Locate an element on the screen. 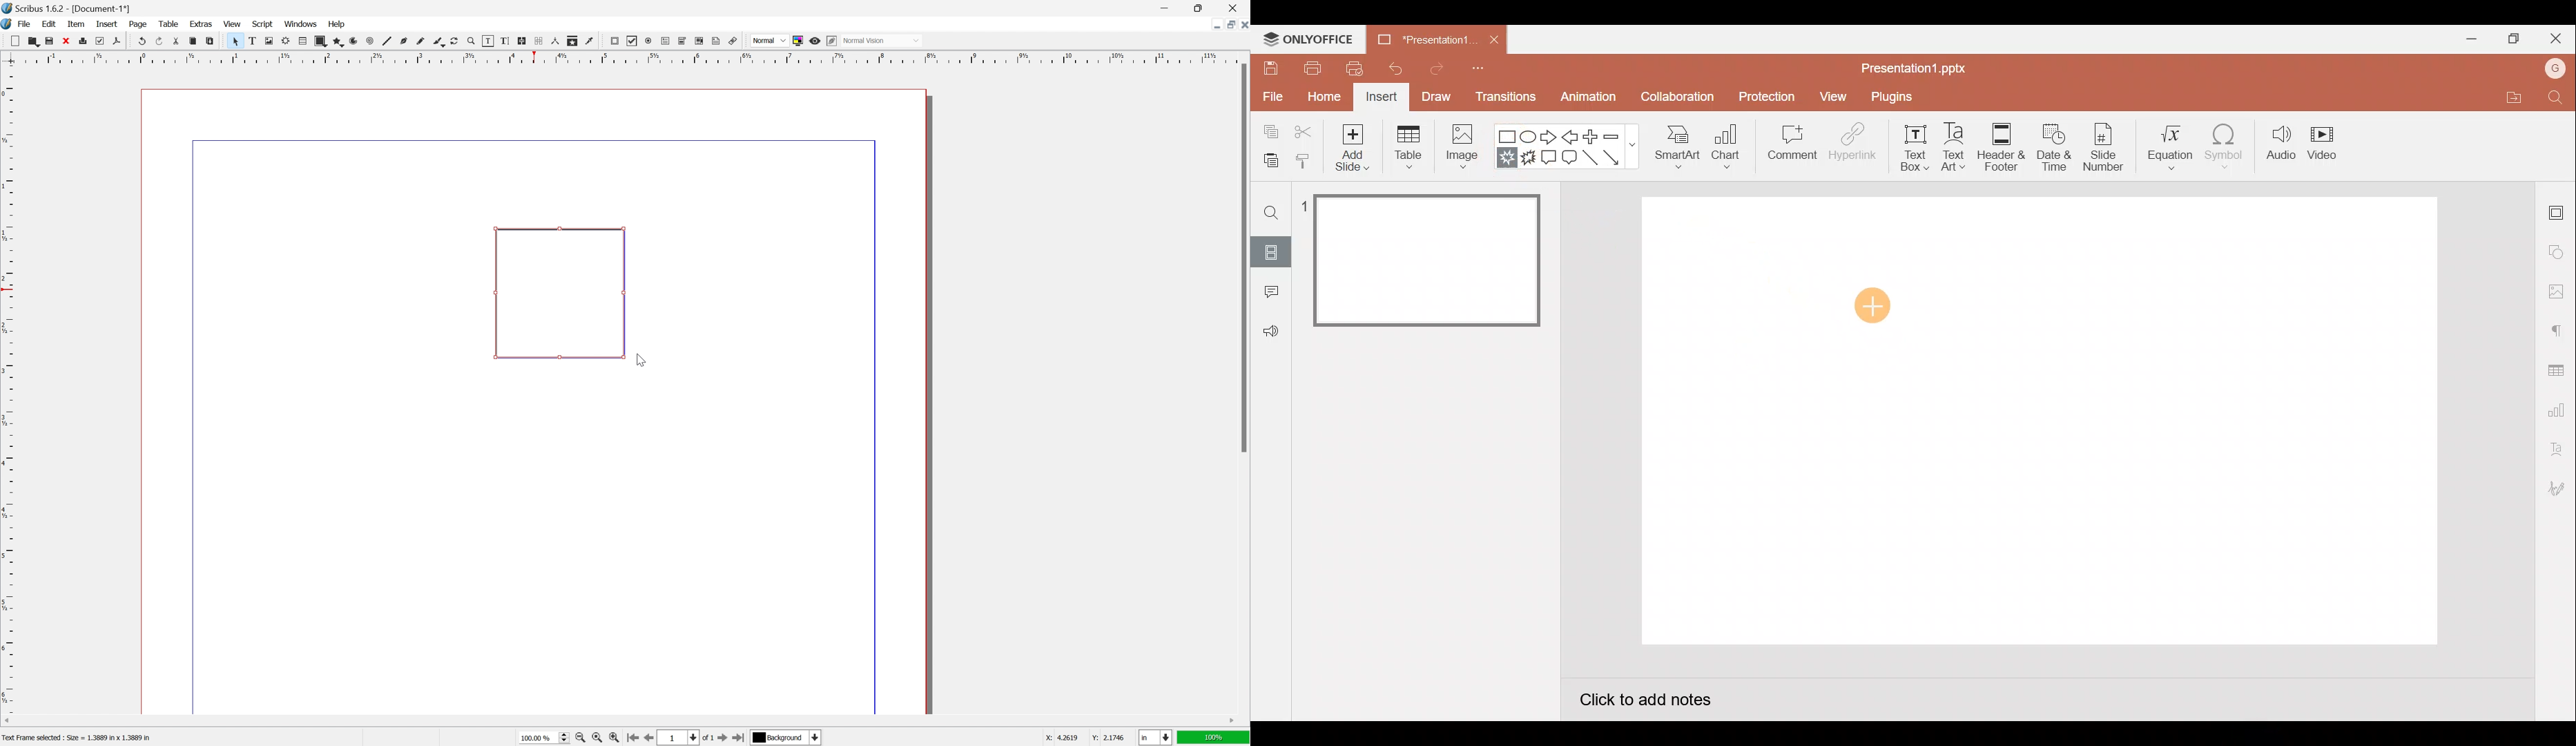 This screenshot has height=756, width=2576. Script is located at coordinates (263, 23).